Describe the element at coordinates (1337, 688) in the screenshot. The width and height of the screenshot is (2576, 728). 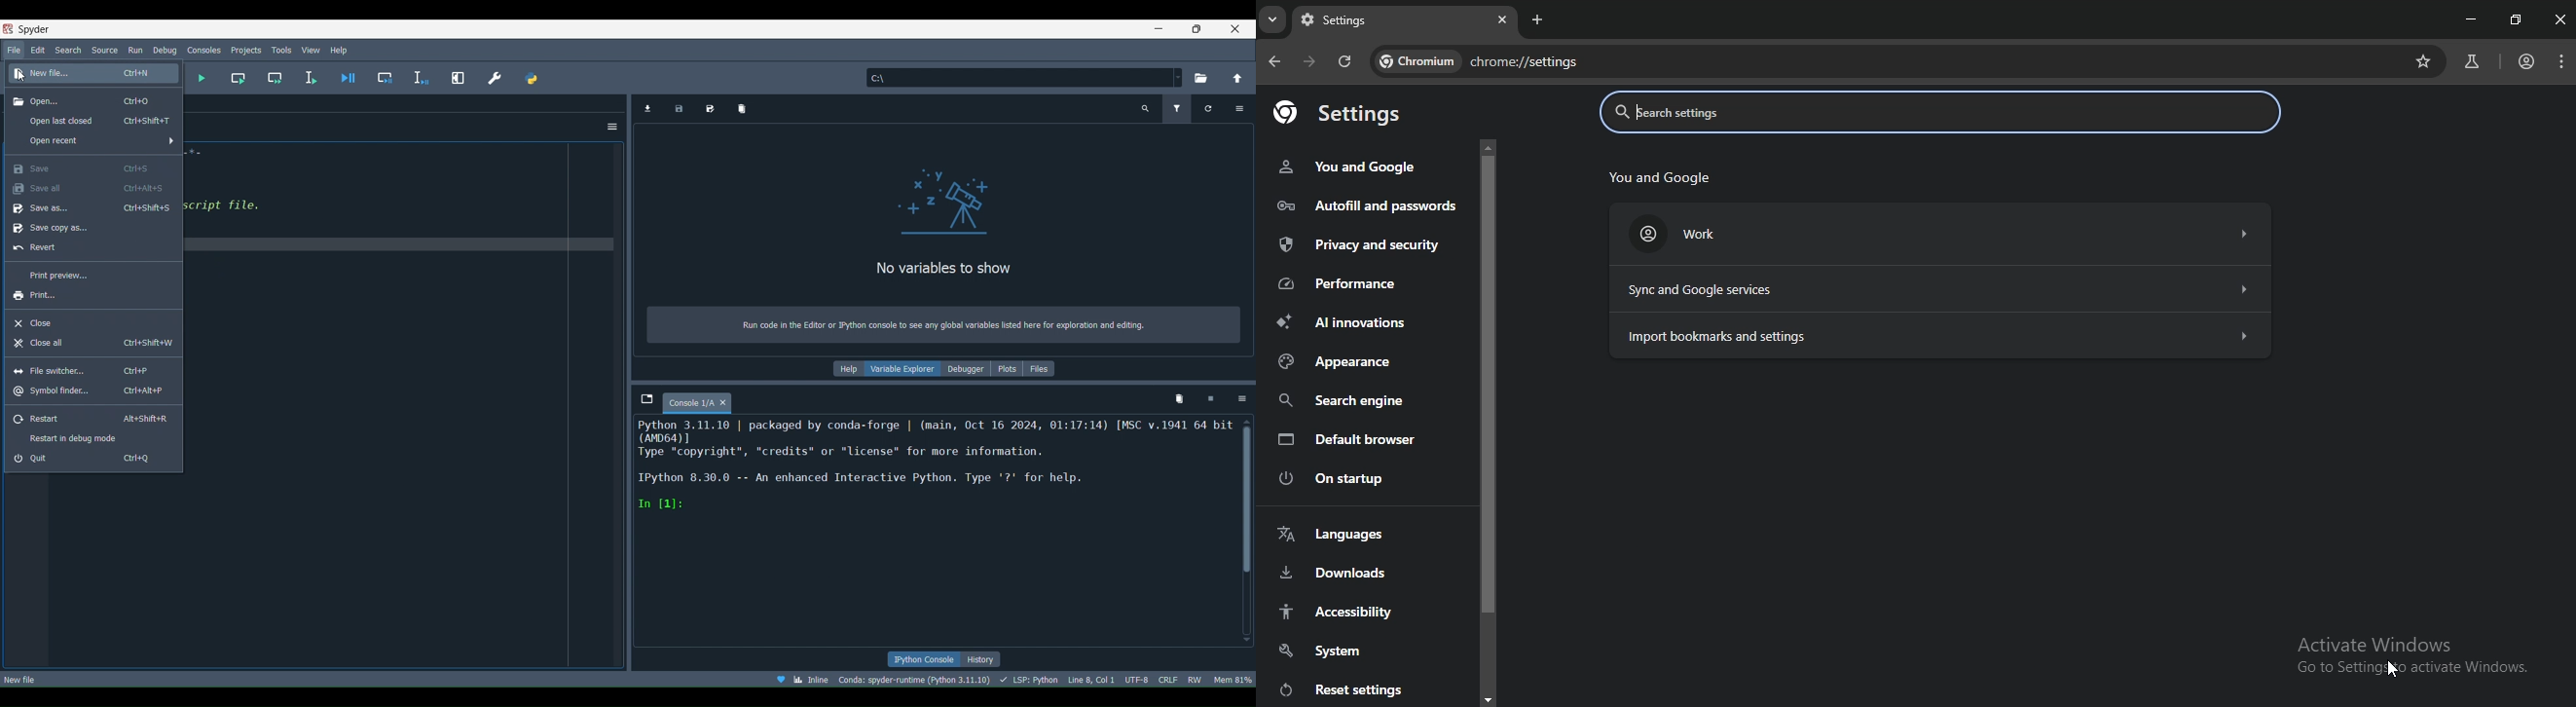
I see `Reset settings` at that location.